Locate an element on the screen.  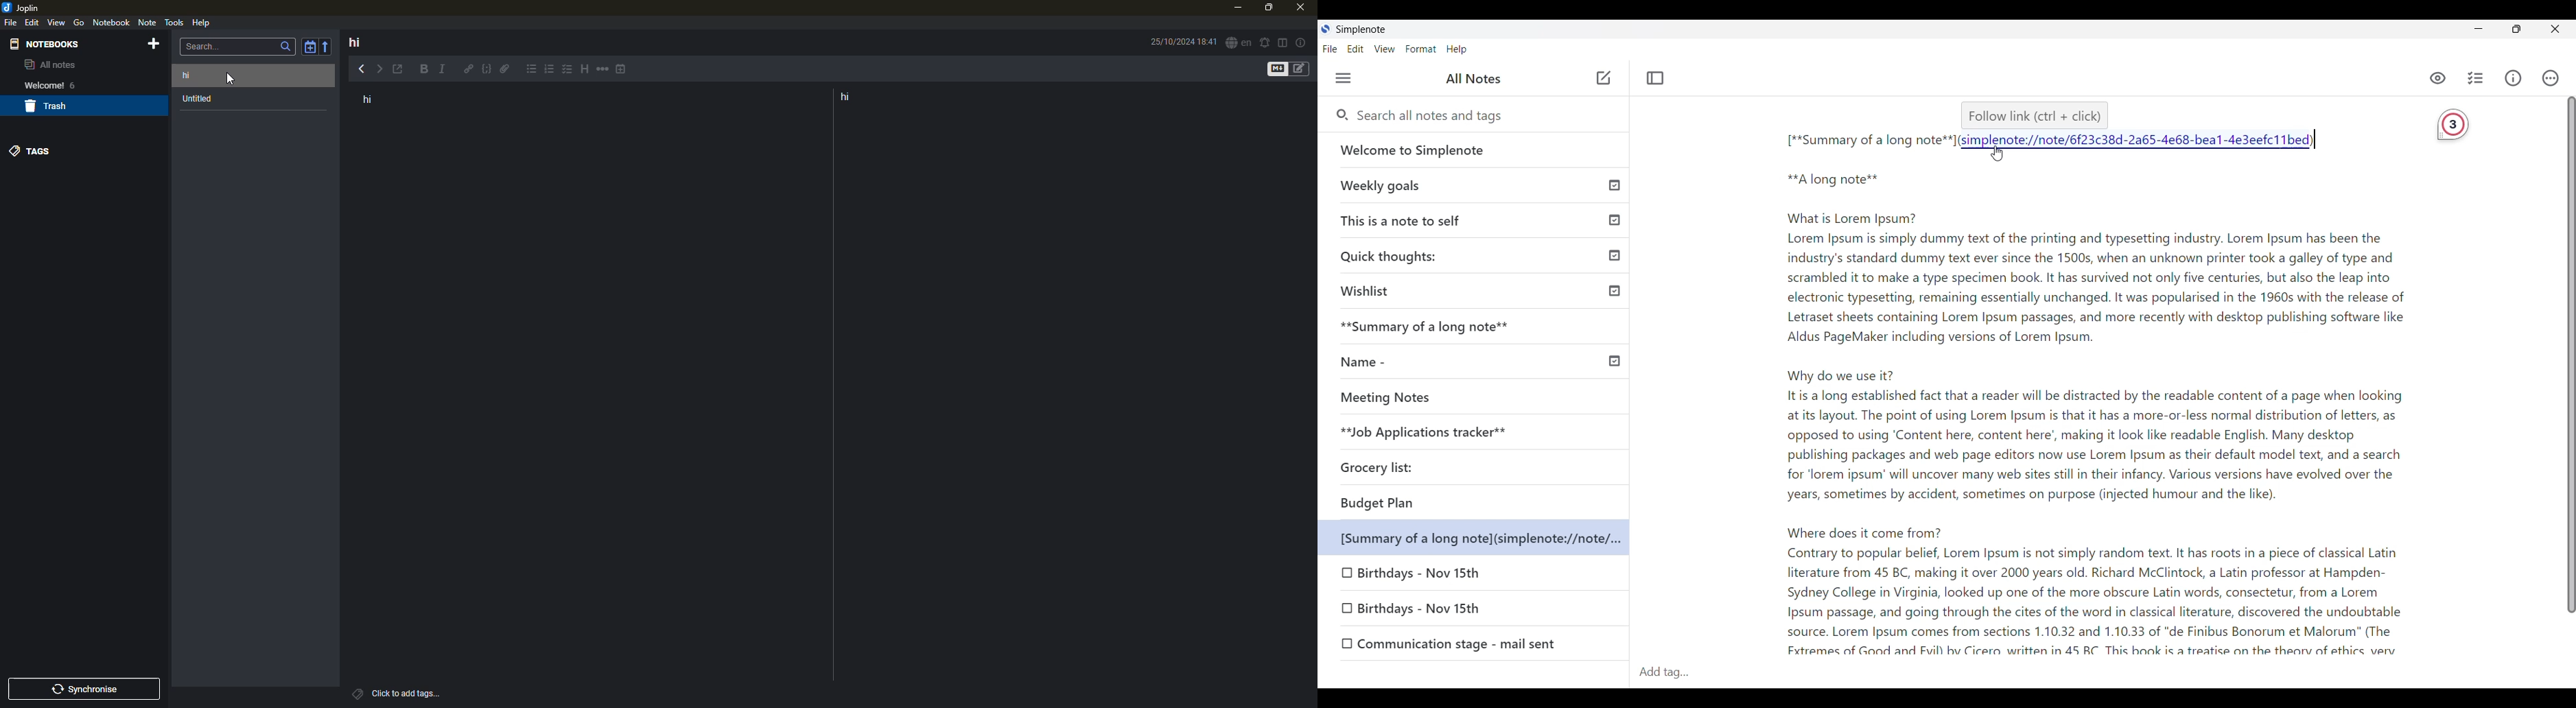
25/10/2024 18:41 is located at coordinates (1184, 42).